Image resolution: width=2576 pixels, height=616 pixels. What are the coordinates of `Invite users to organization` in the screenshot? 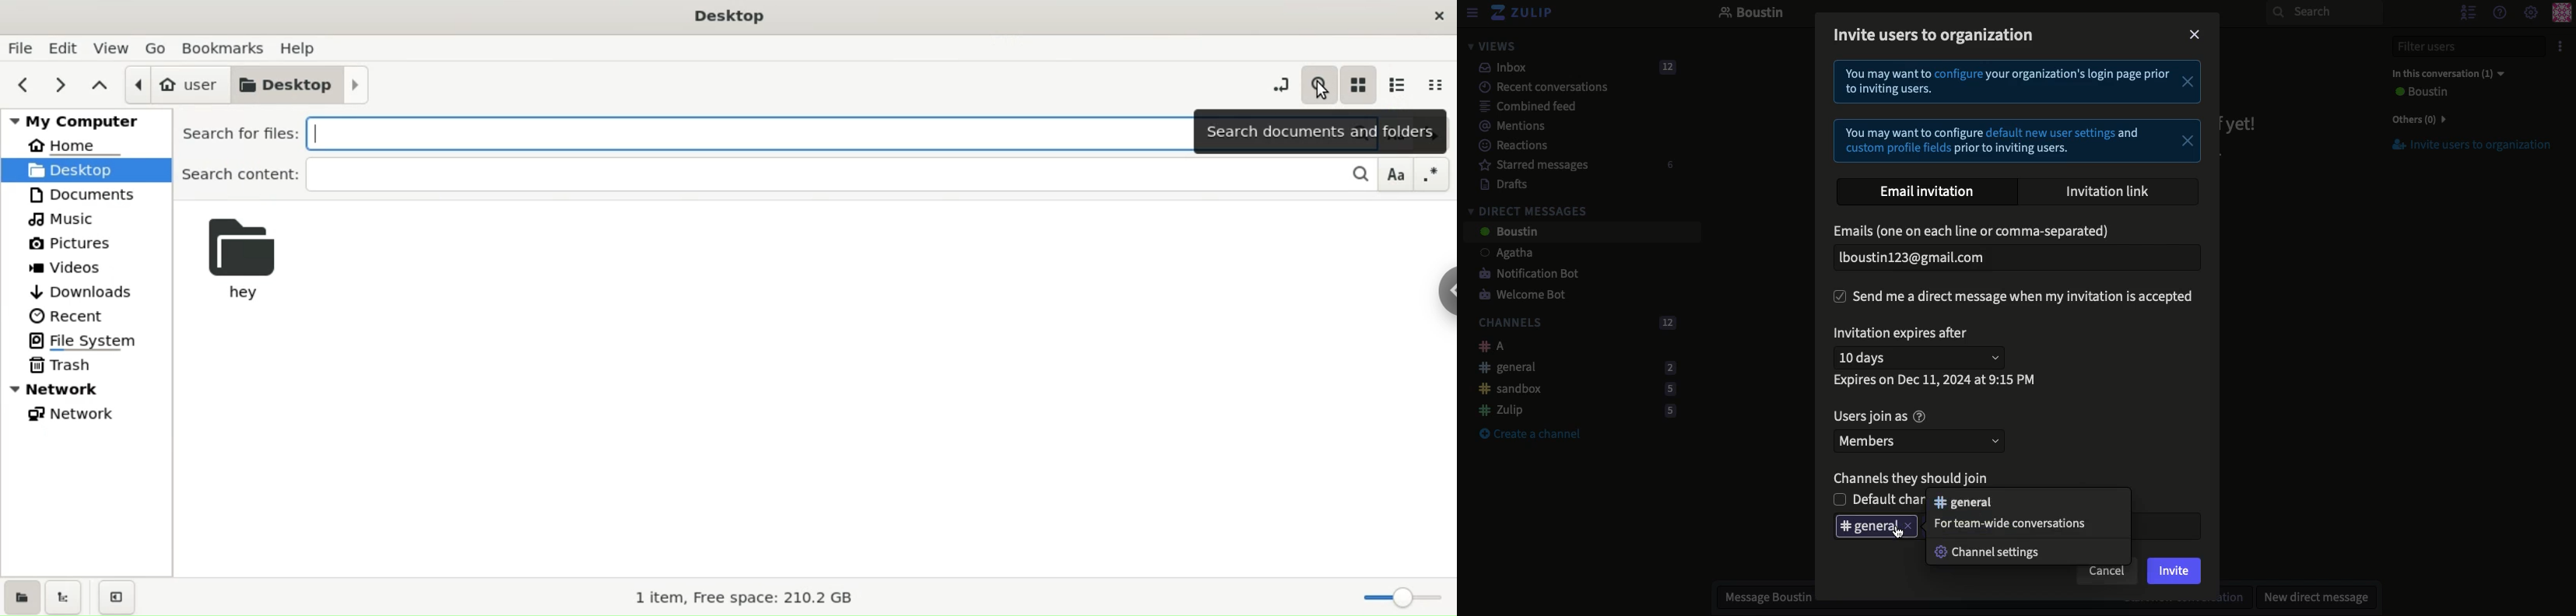 It's located at (1938, 34).